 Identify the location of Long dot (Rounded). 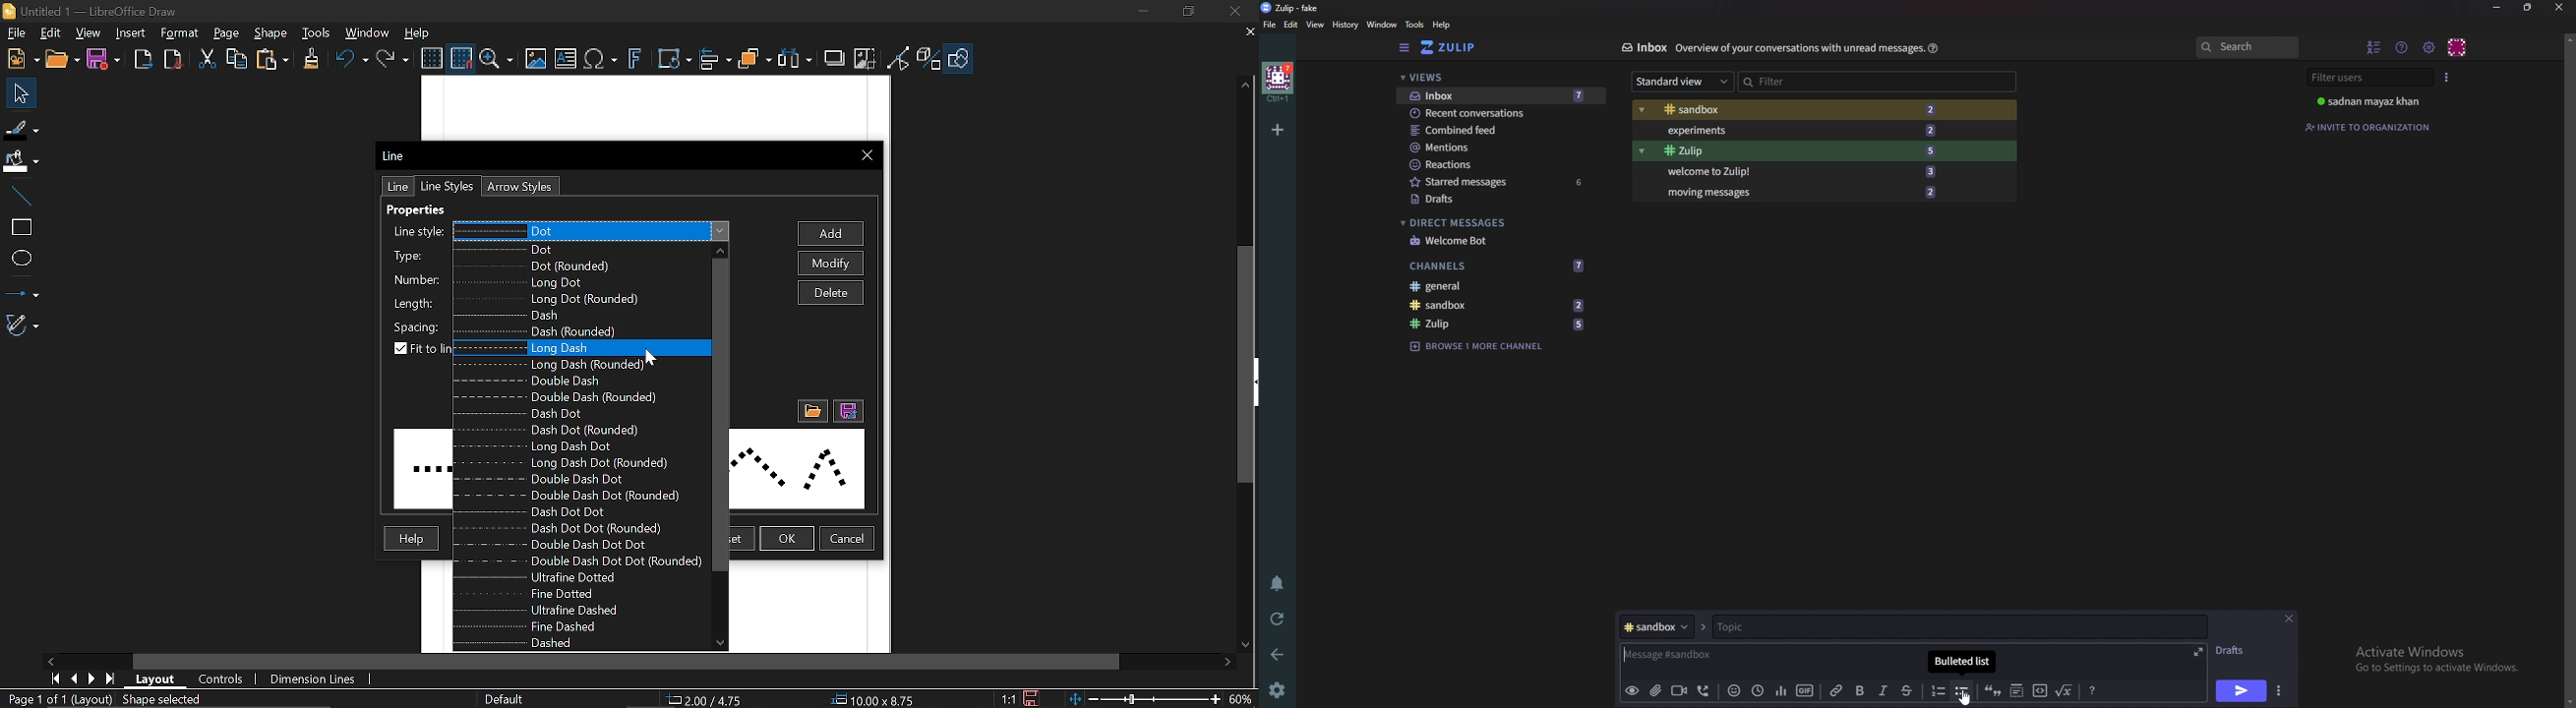
(576, 301).